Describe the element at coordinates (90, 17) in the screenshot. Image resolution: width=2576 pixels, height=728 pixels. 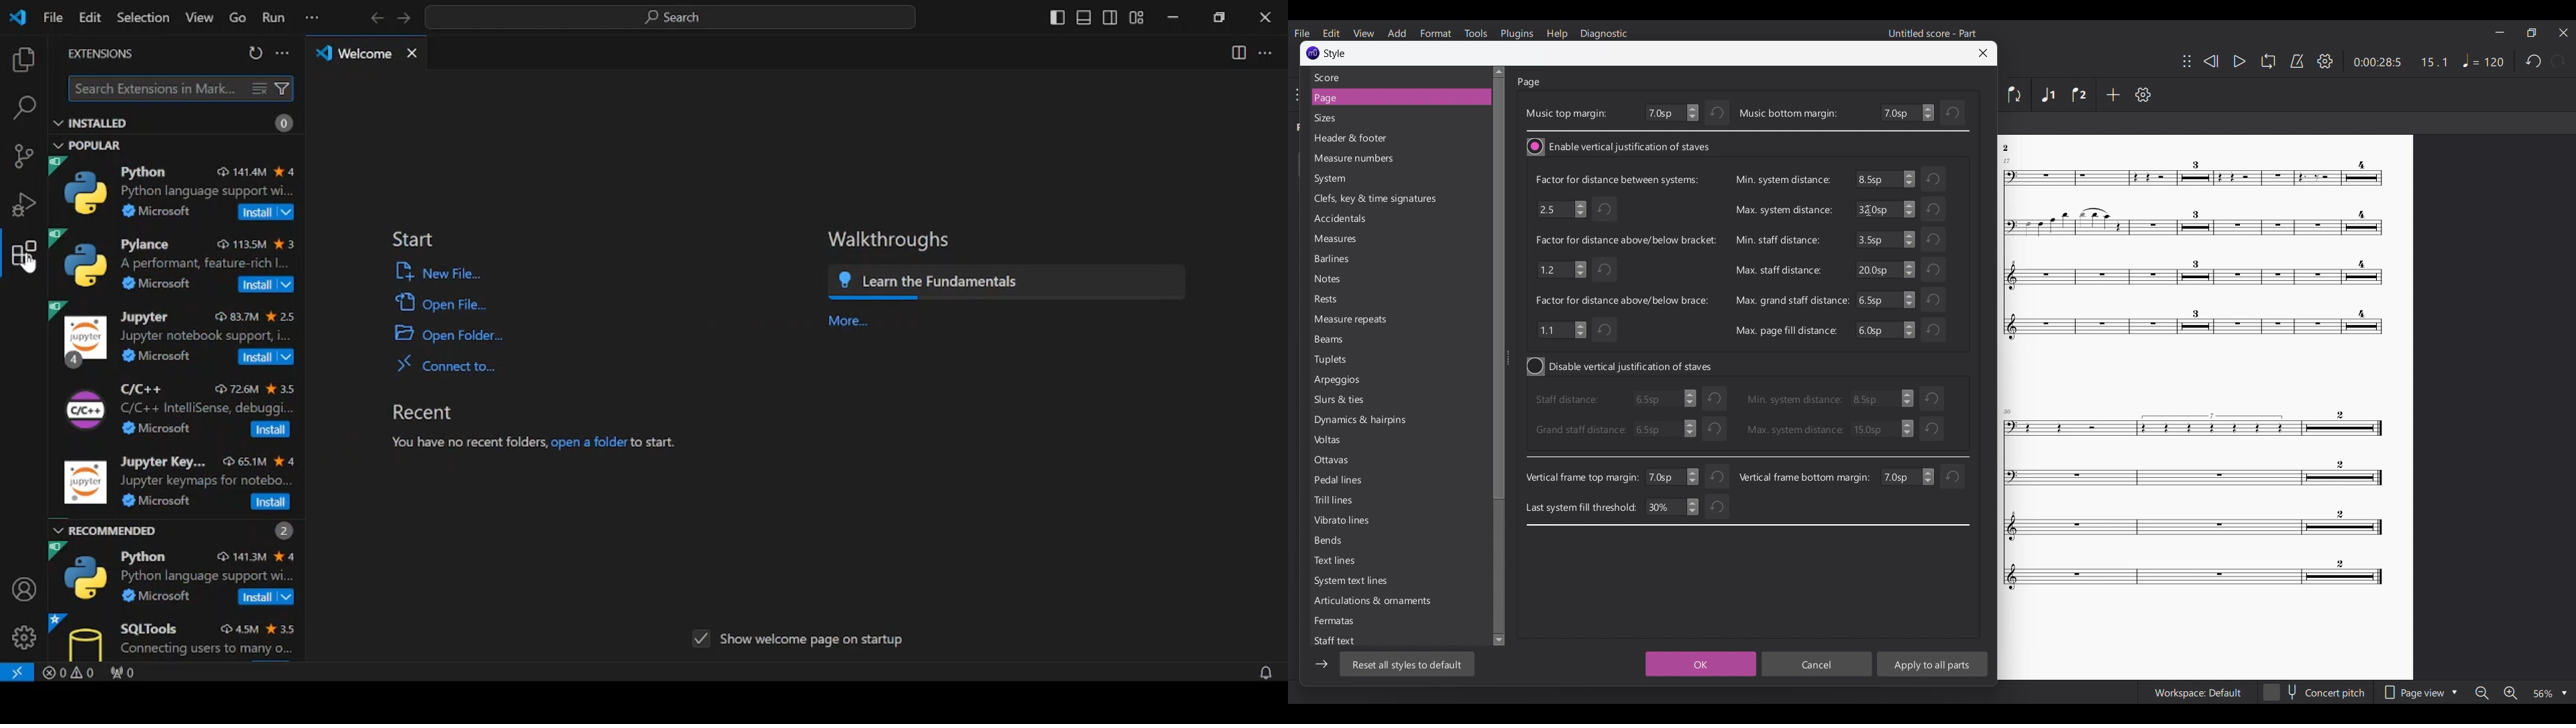
I see `edit` at that location.